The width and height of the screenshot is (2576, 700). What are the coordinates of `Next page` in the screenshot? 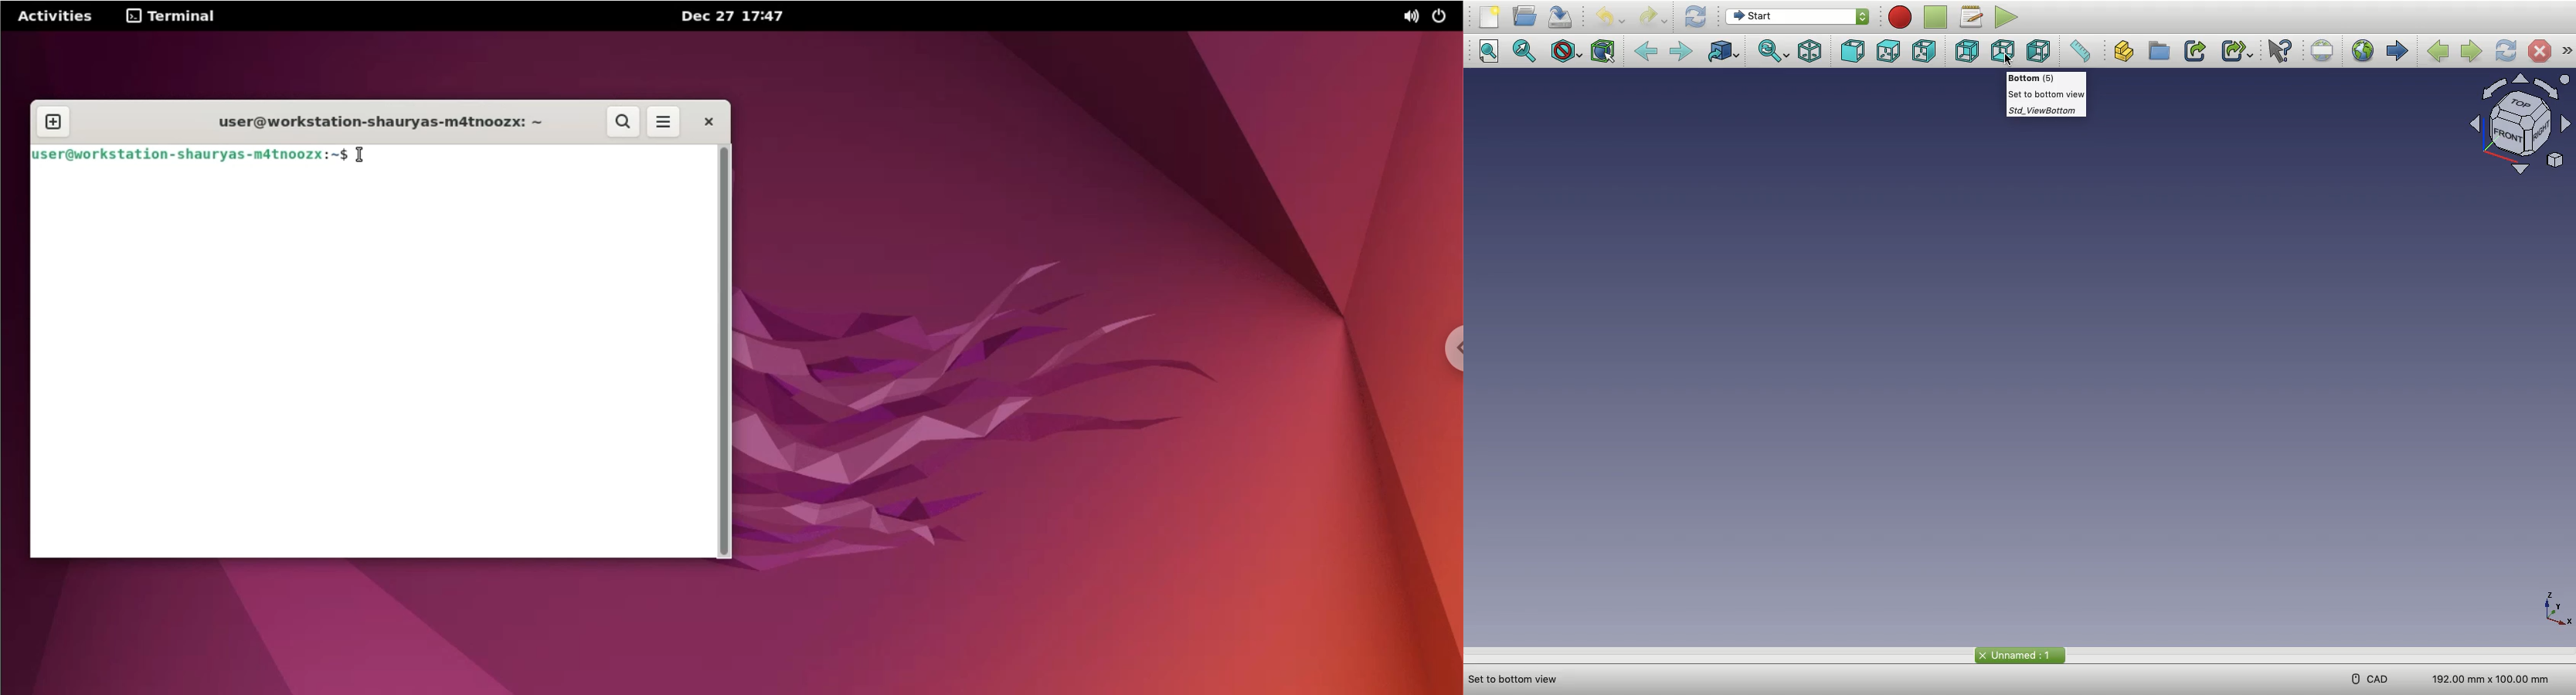 It's located at (2471, 49).